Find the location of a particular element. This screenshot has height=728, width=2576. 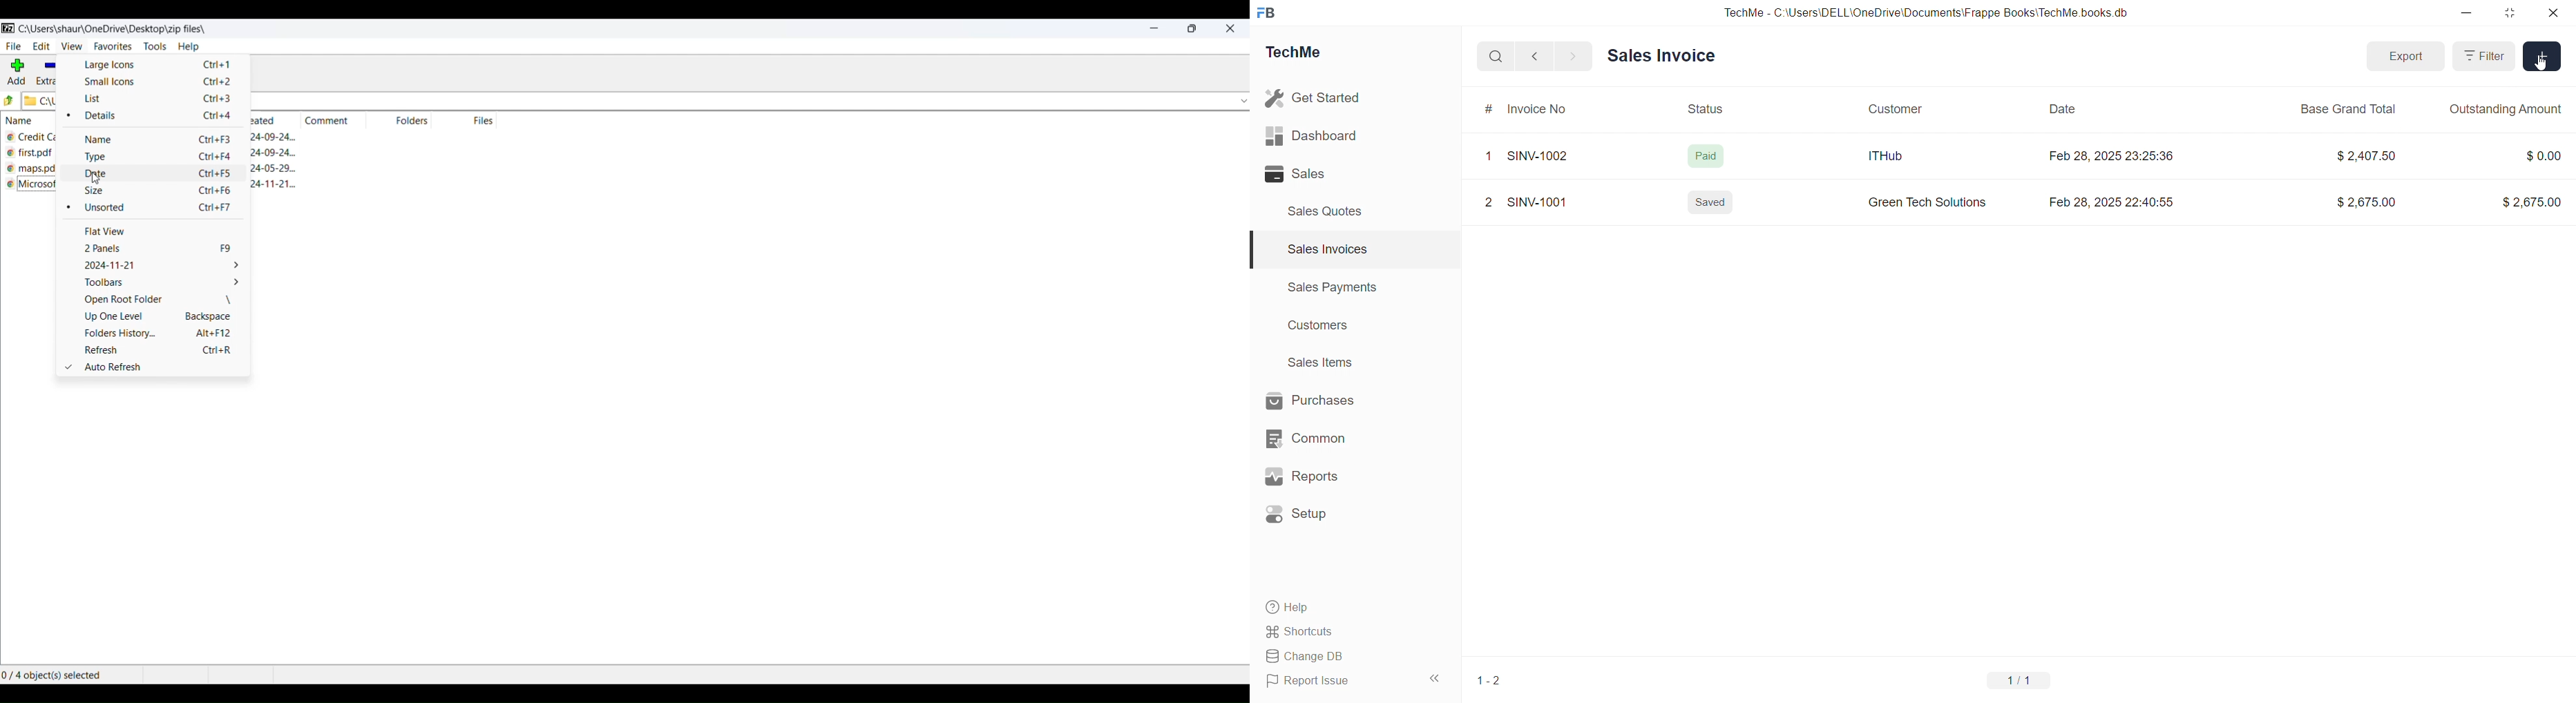

Base Grand Total is located at coordinates (2354, 108).